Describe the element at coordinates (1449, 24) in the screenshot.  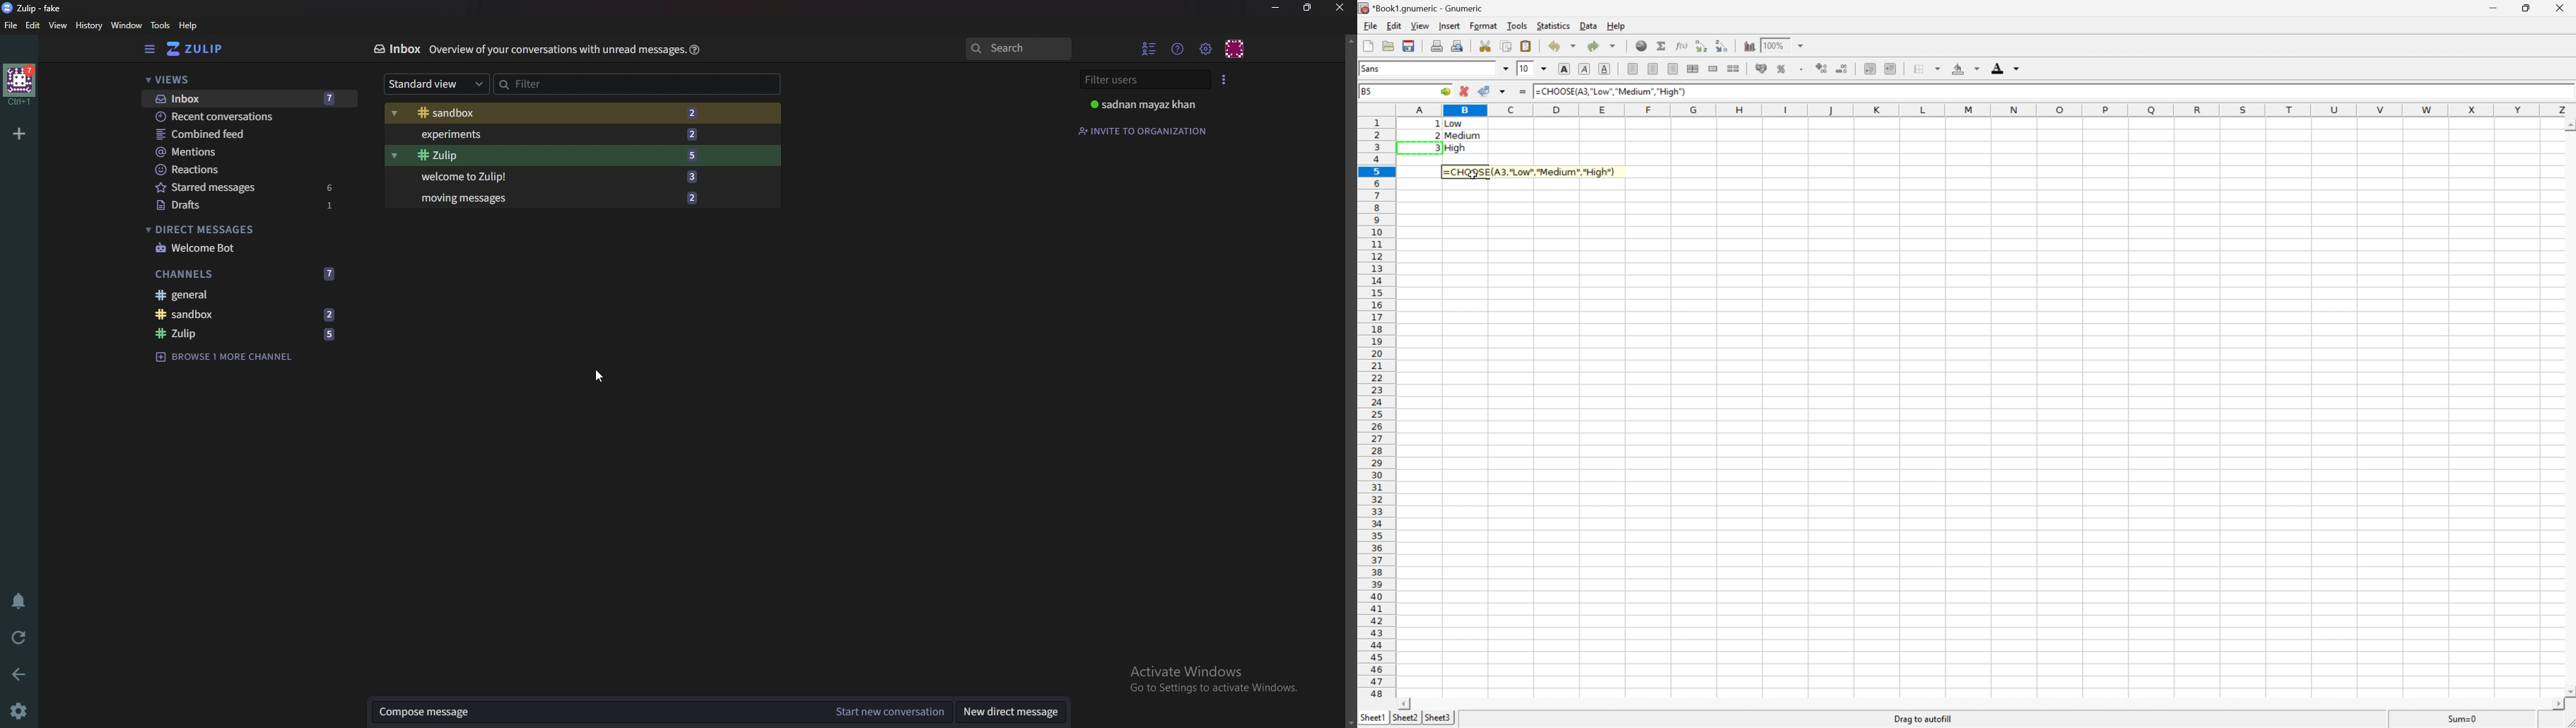
I see `Insert` at that location.